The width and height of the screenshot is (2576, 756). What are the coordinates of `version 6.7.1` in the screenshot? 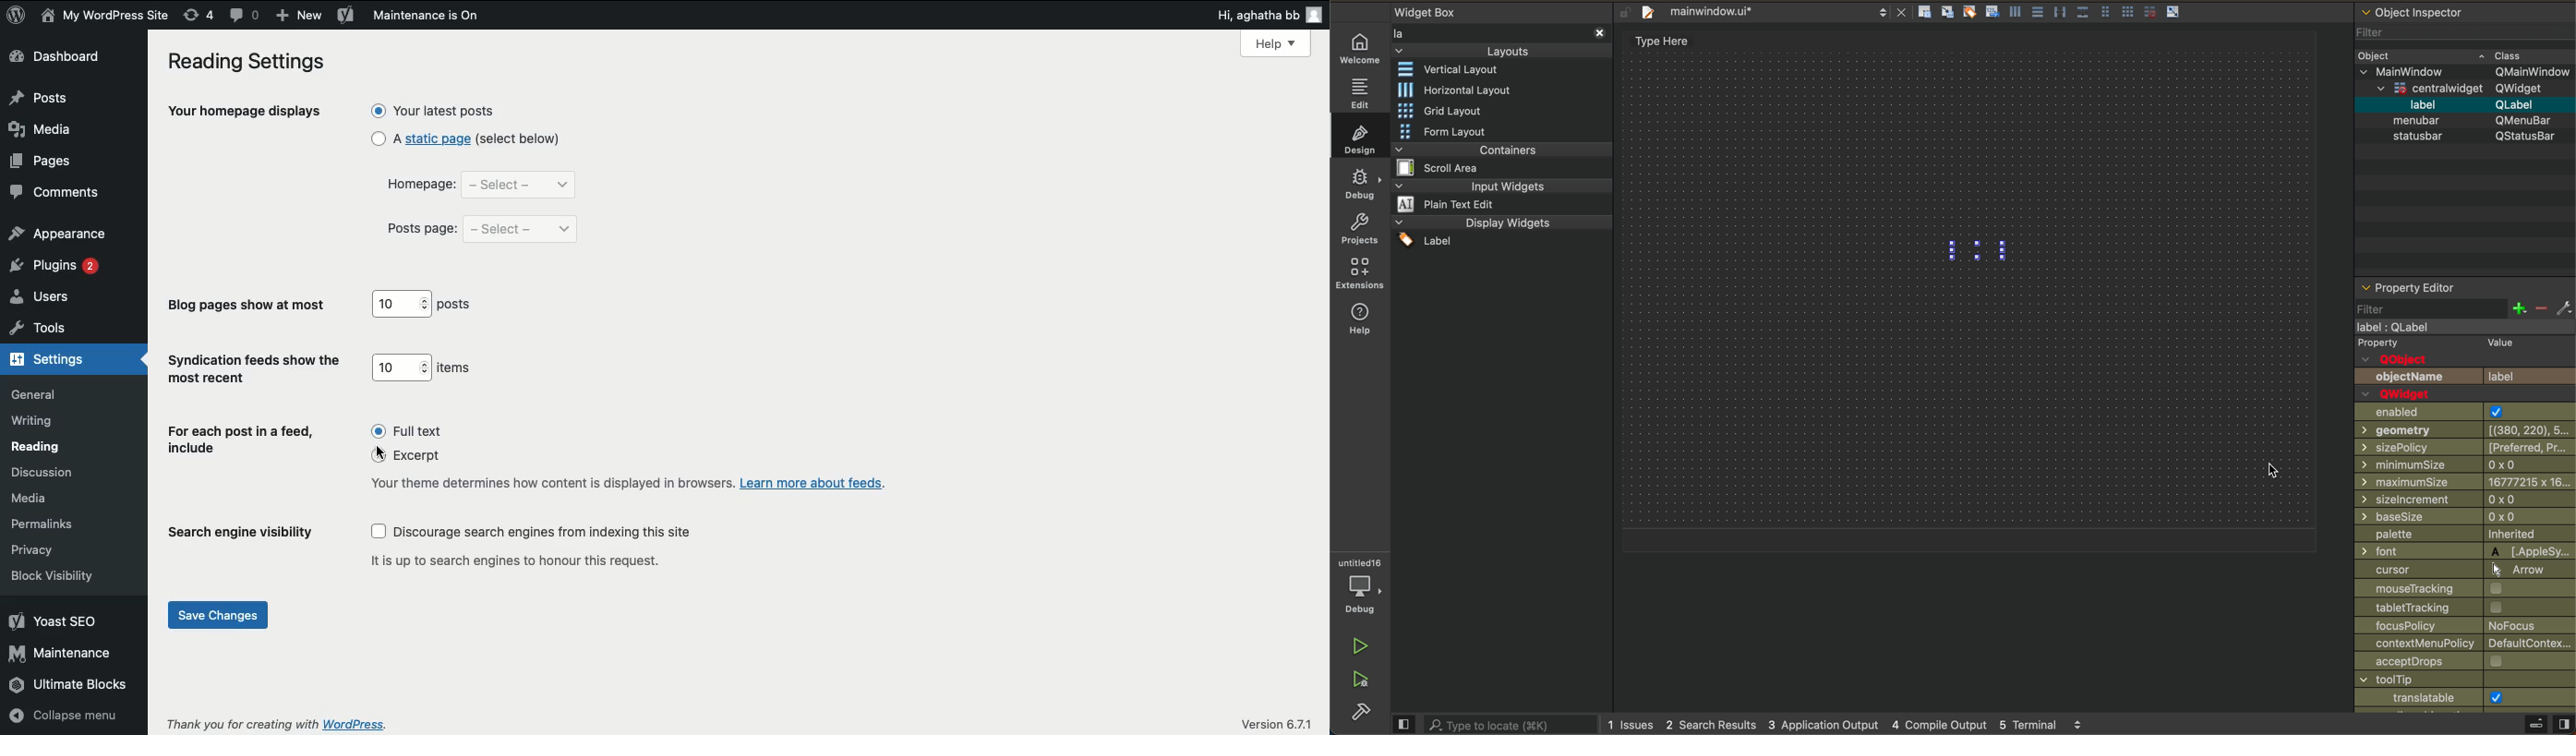 It's located at (1278, 722).